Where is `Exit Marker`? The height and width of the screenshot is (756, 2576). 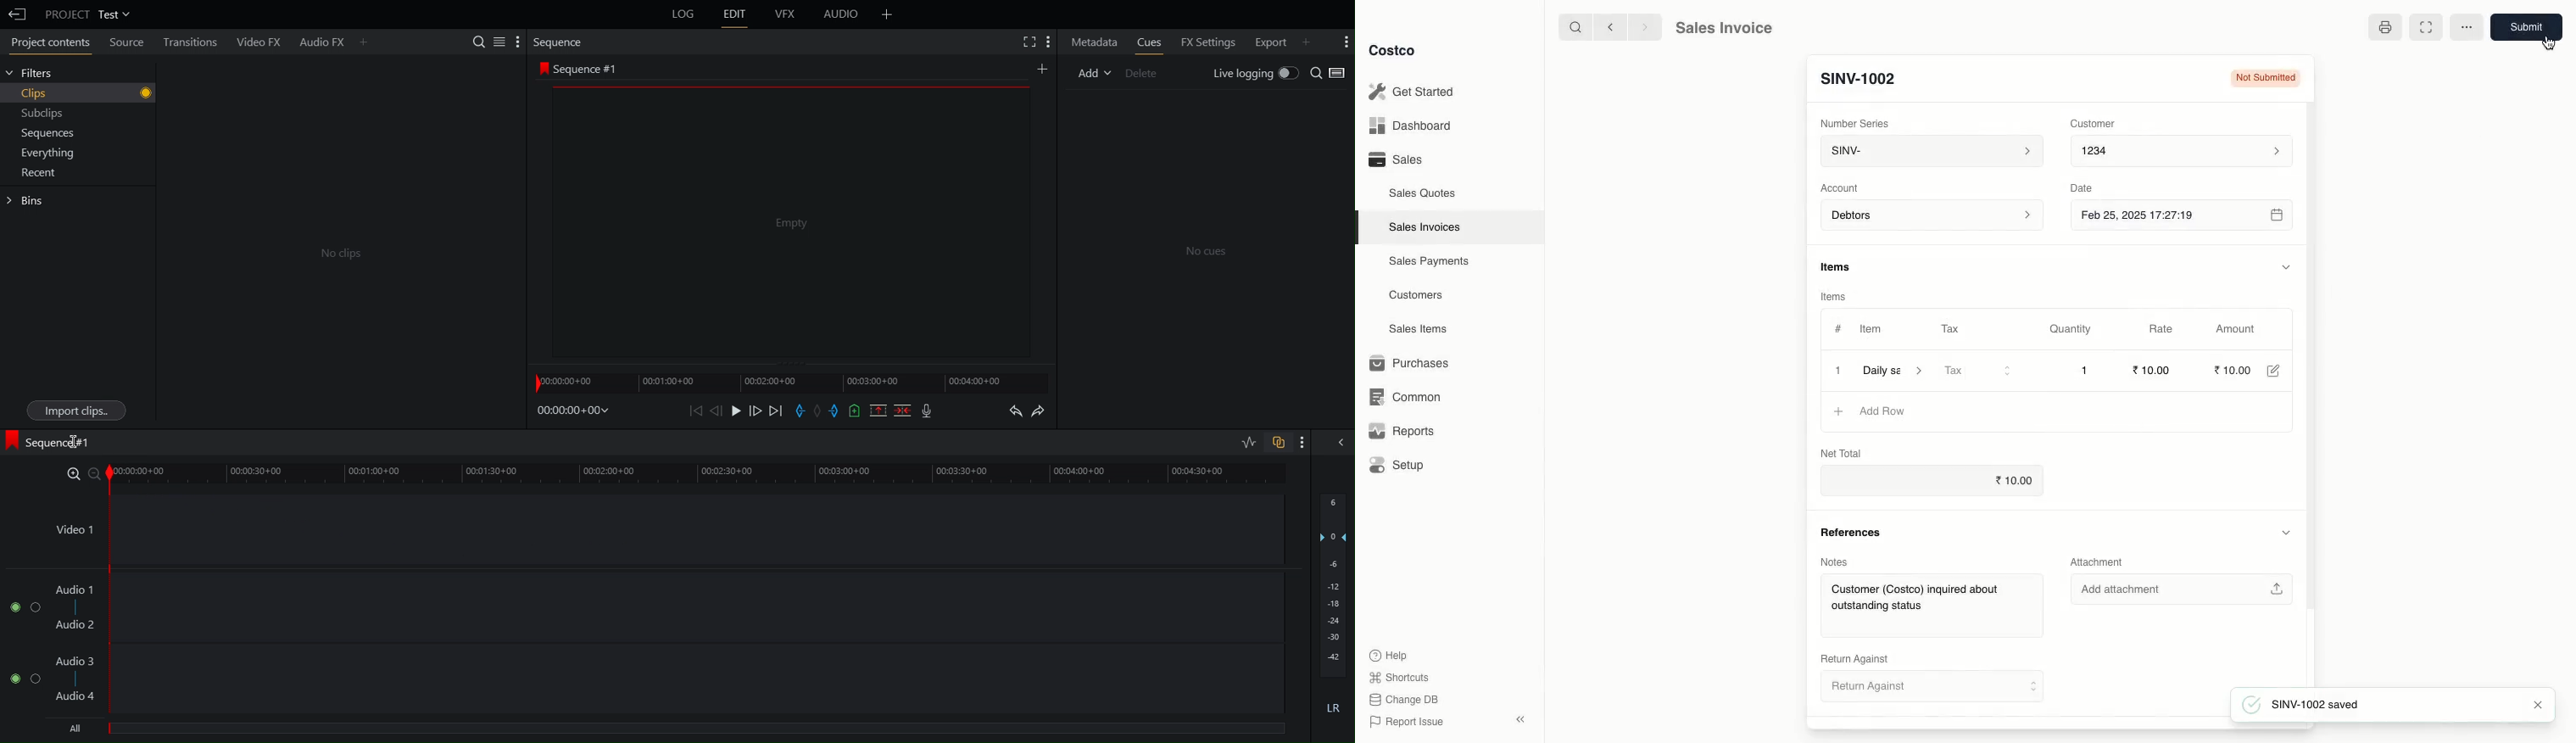
Exit Marker is located at coordinates (838, 411).